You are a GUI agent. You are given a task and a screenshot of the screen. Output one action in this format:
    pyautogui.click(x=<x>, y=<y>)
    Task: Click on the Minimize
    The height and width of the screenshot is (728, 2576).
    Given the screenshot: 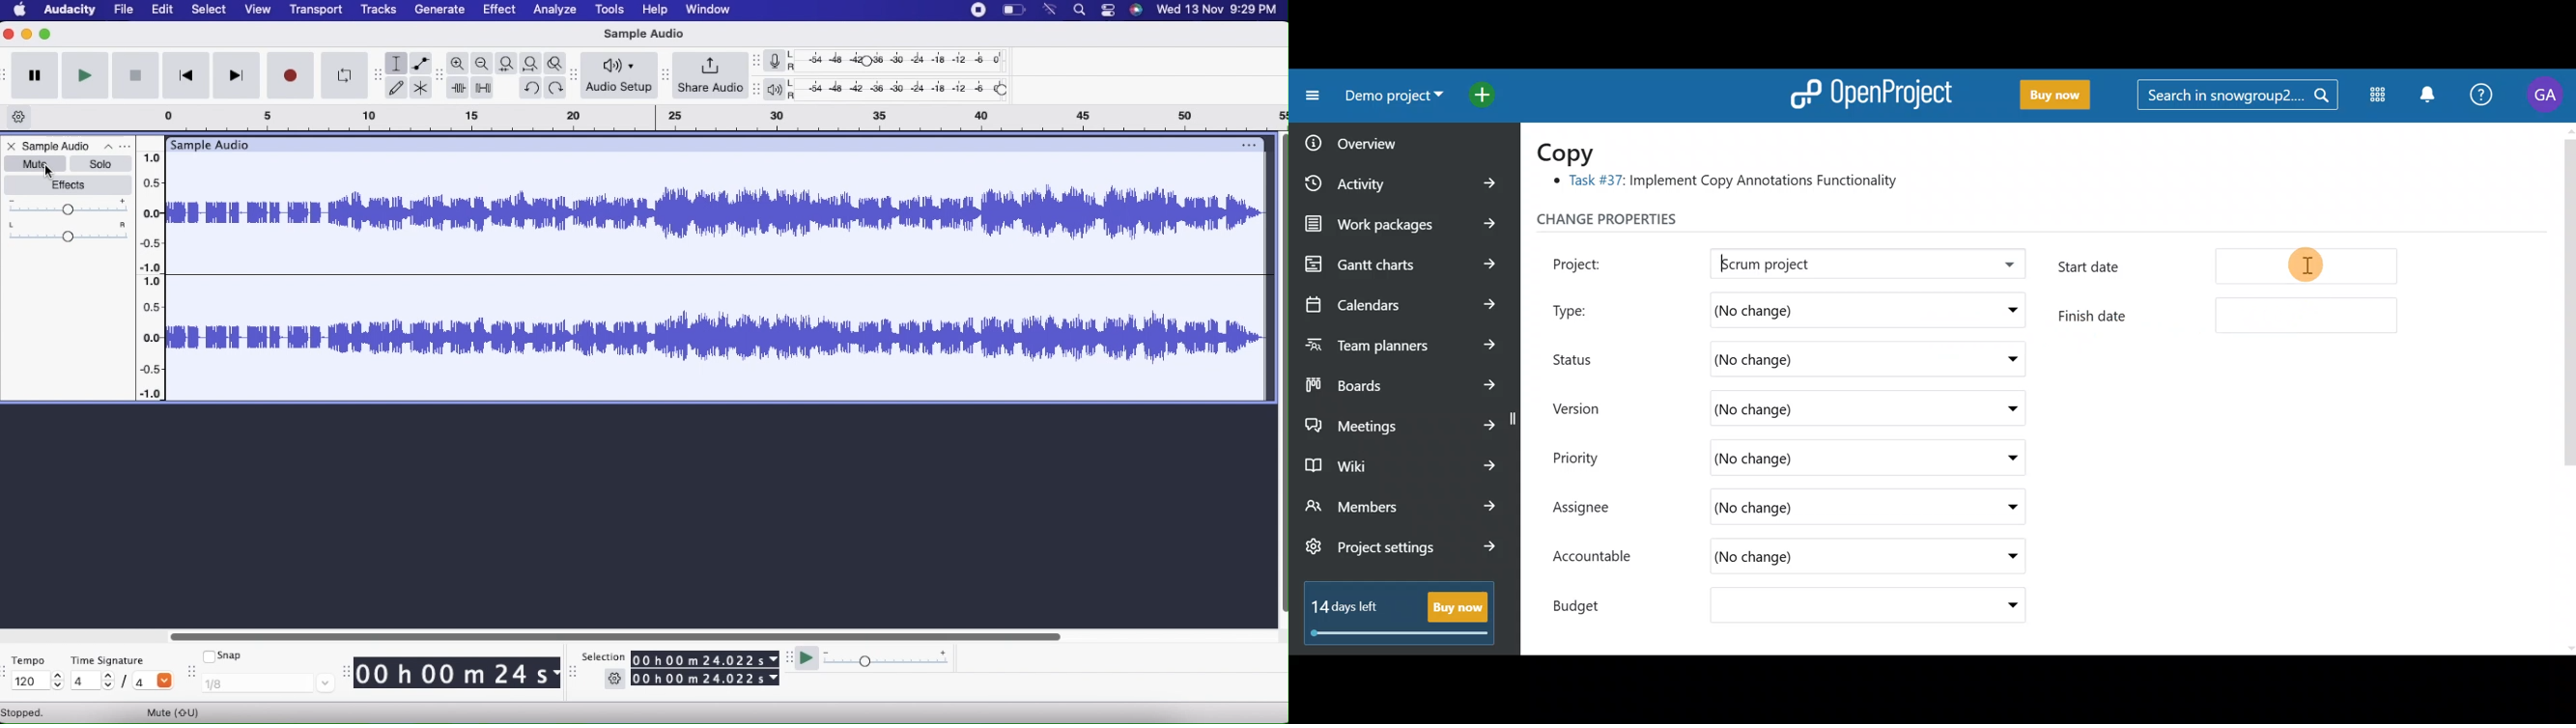 What is the action you would take?
    pyautogui.click(x=45, y=37)
    